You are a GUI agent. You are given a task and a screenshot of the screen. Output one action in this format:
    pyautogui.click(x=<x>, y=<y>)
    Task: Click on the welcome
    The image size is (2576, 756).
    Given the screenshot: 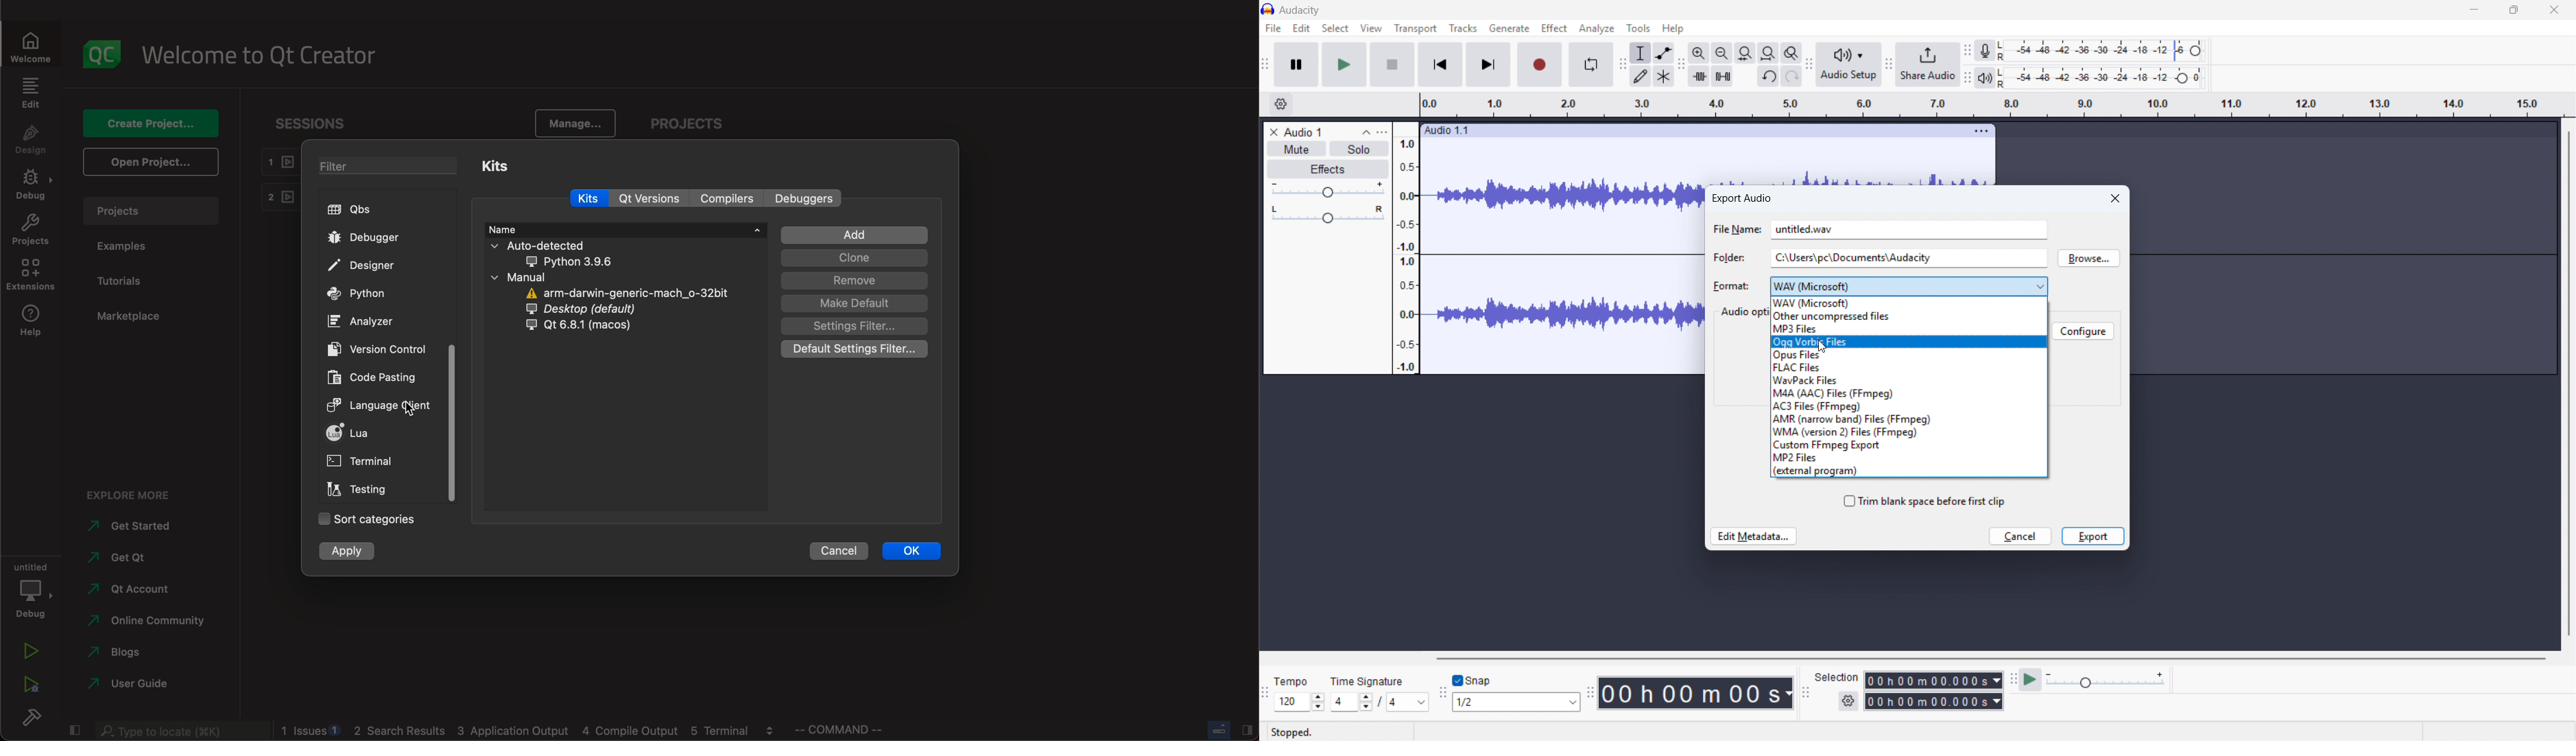 What is the action you would take?
    pyautogui.click(x=258, y=56)
    